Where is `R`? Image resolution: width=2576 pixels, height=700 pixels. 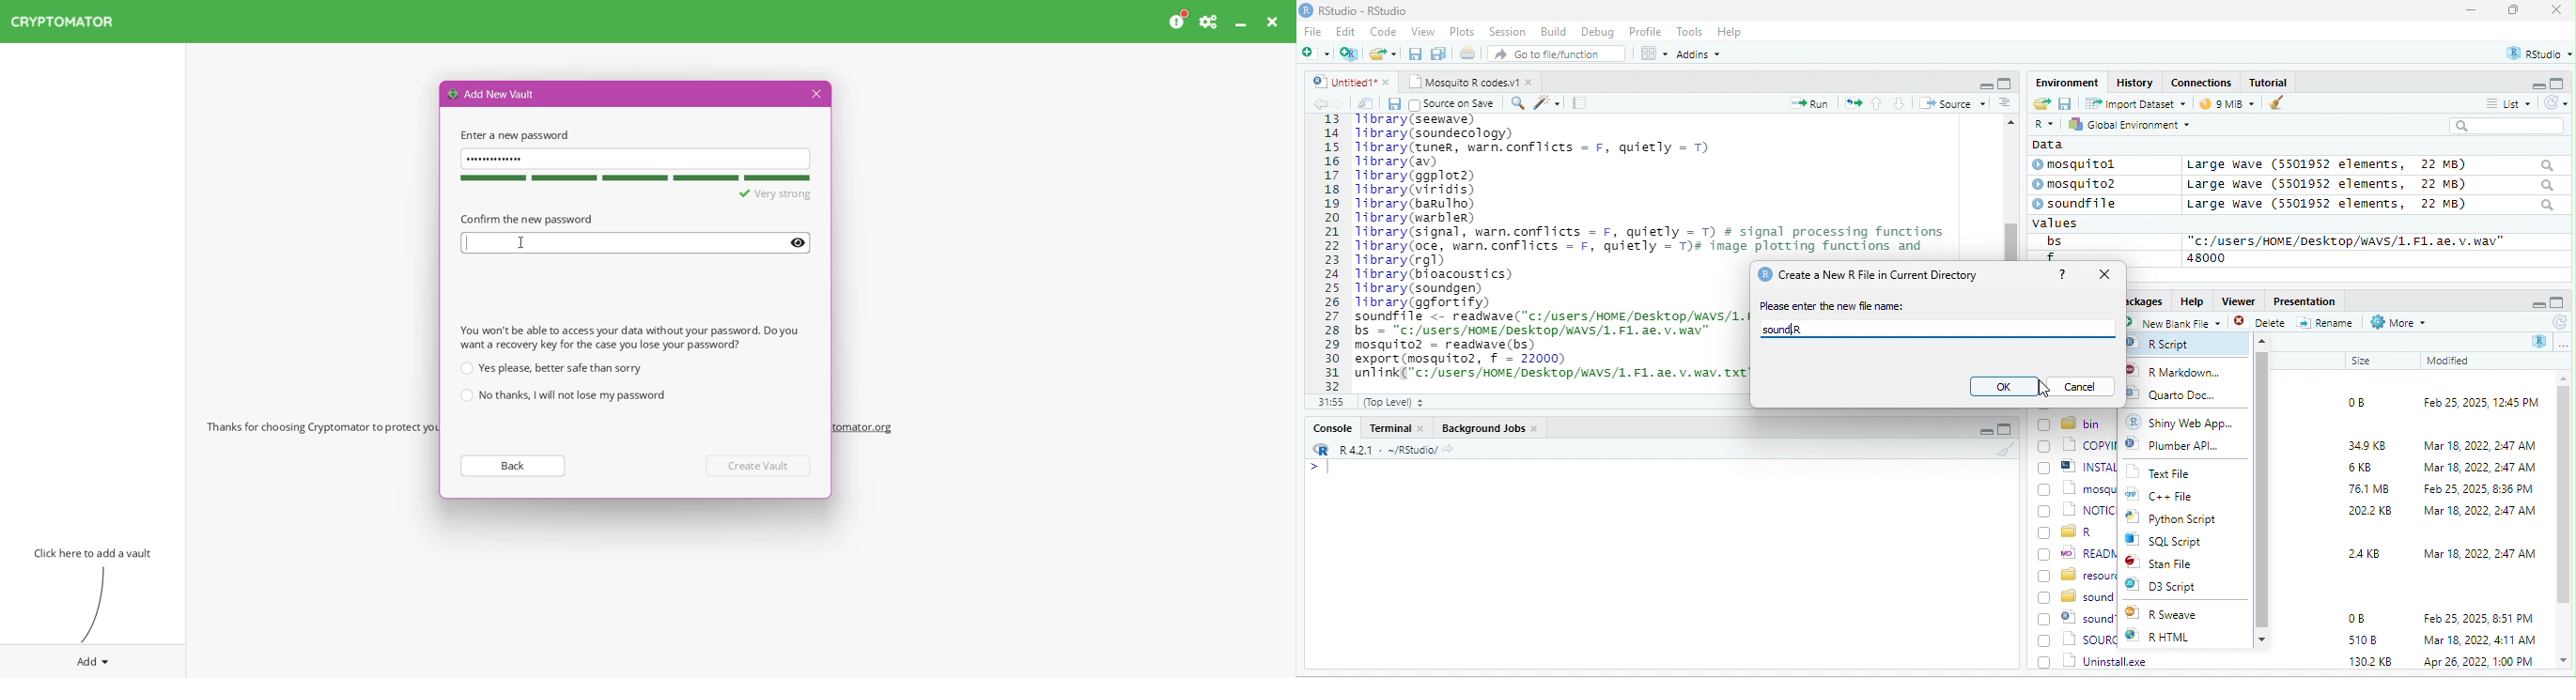
R is located at coordinates (2540, 341).